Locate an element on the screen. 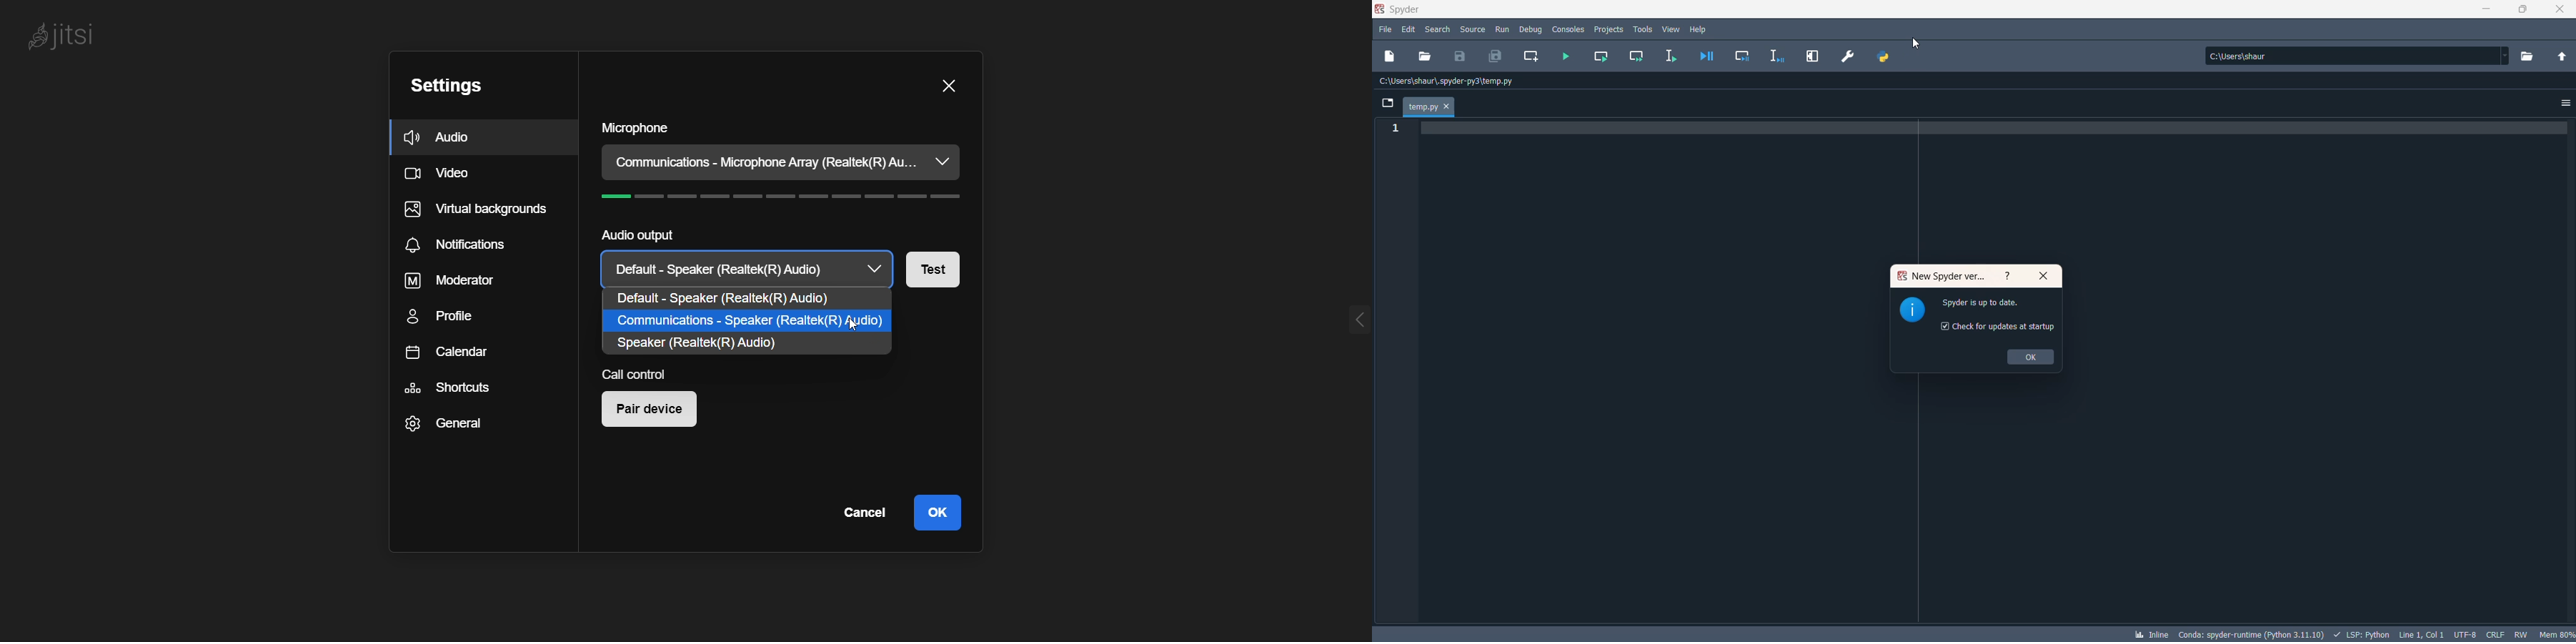 This screenshot has height=644, width=2576. view is located at coordinates (1672, 30).